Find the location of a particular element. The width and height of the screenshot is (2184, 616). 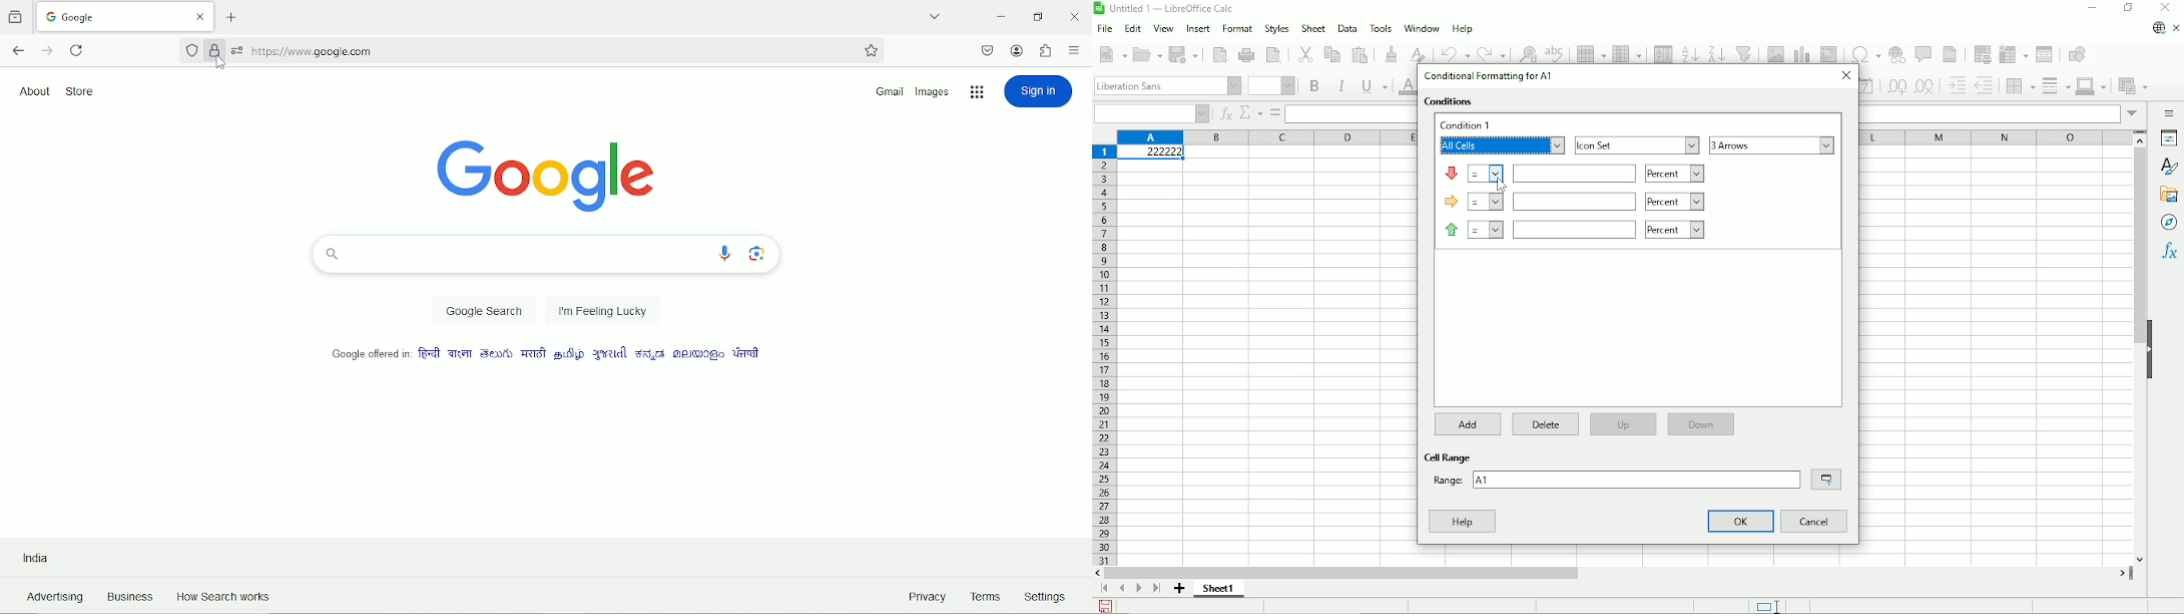

How Search Works is located at coordinates (231, 596).